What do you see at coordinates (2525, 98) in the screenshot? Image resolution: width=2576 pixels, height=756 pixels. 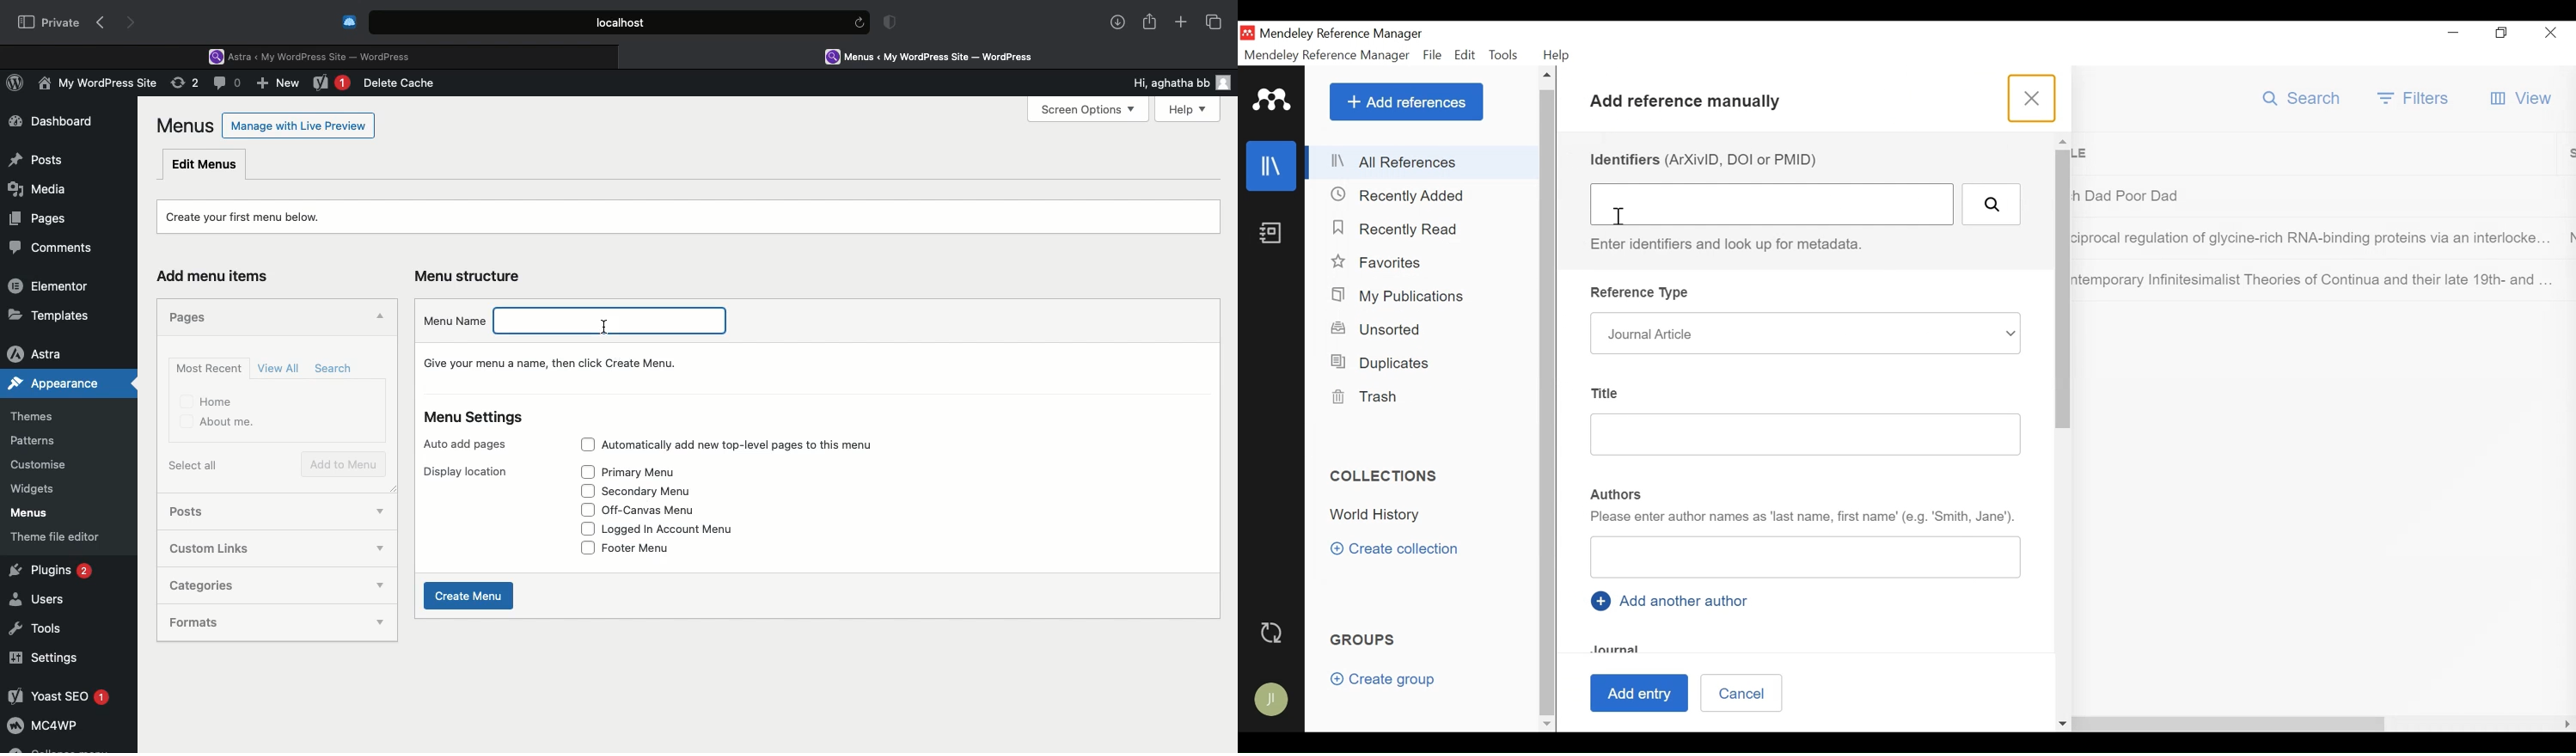 I see `View` at bounding box center [2525, 98].